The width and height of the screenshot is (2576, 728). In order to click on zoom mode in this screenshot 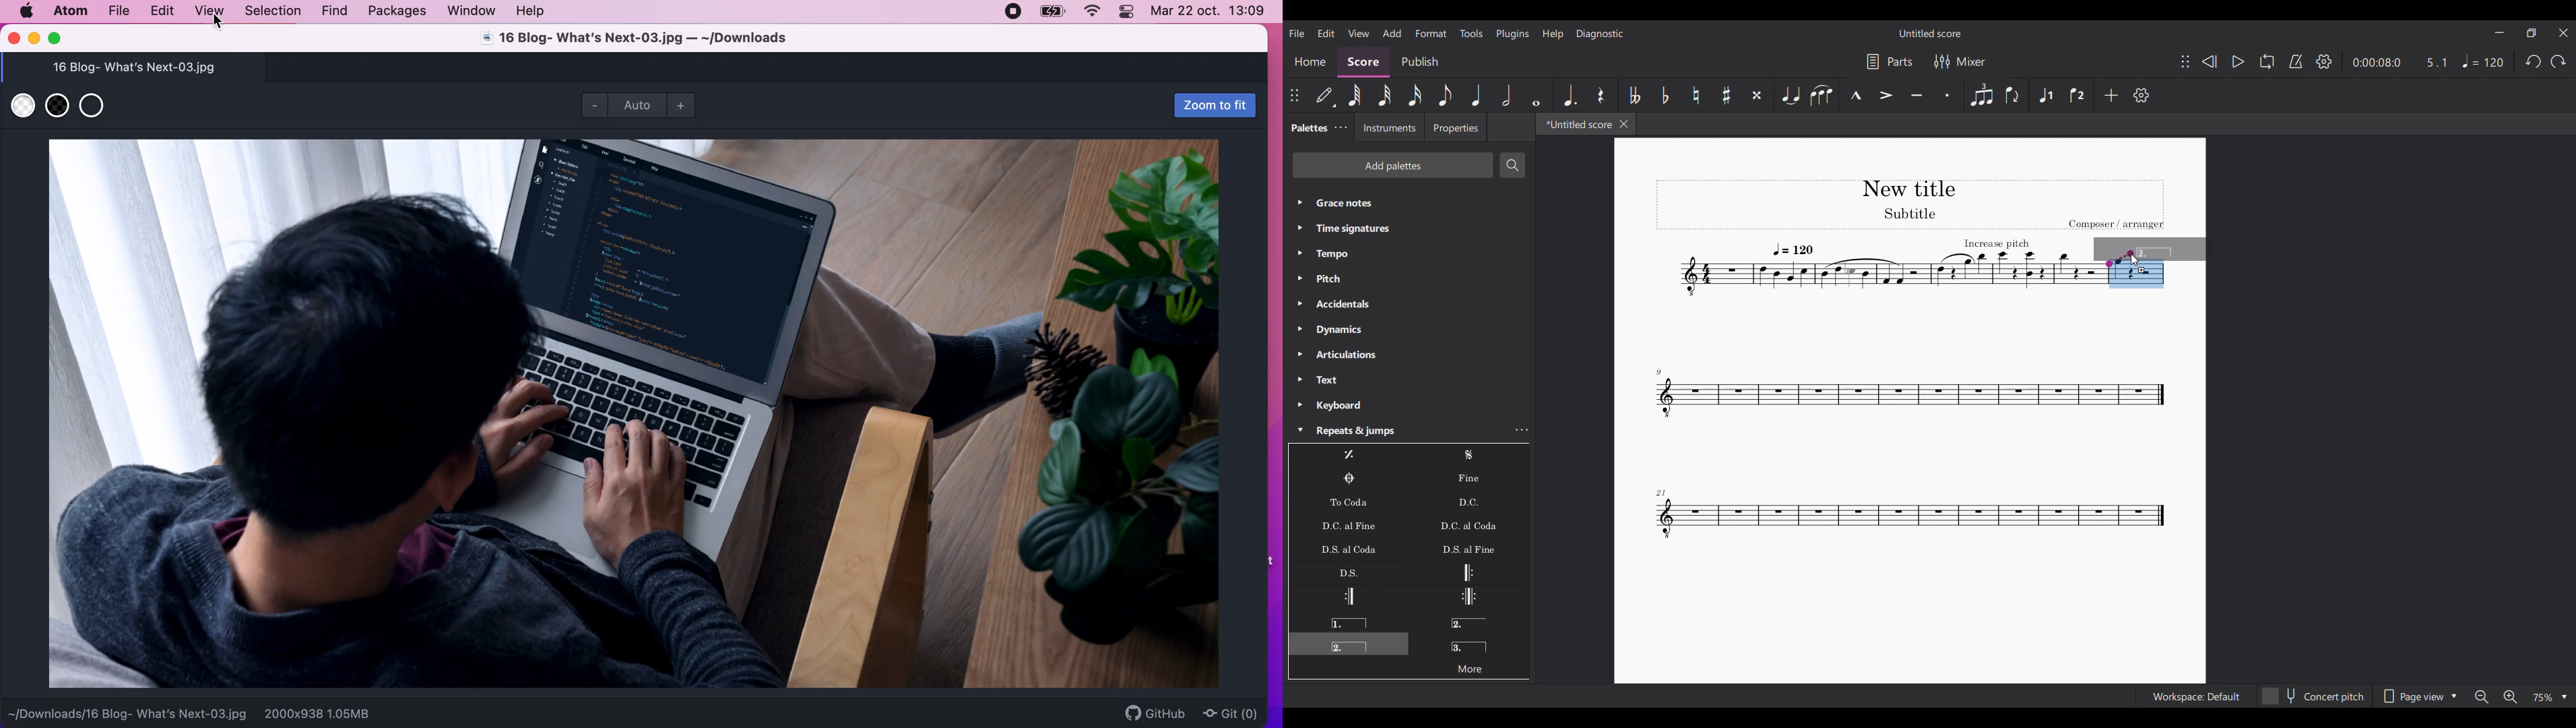, I will do `click(637, 105)`.